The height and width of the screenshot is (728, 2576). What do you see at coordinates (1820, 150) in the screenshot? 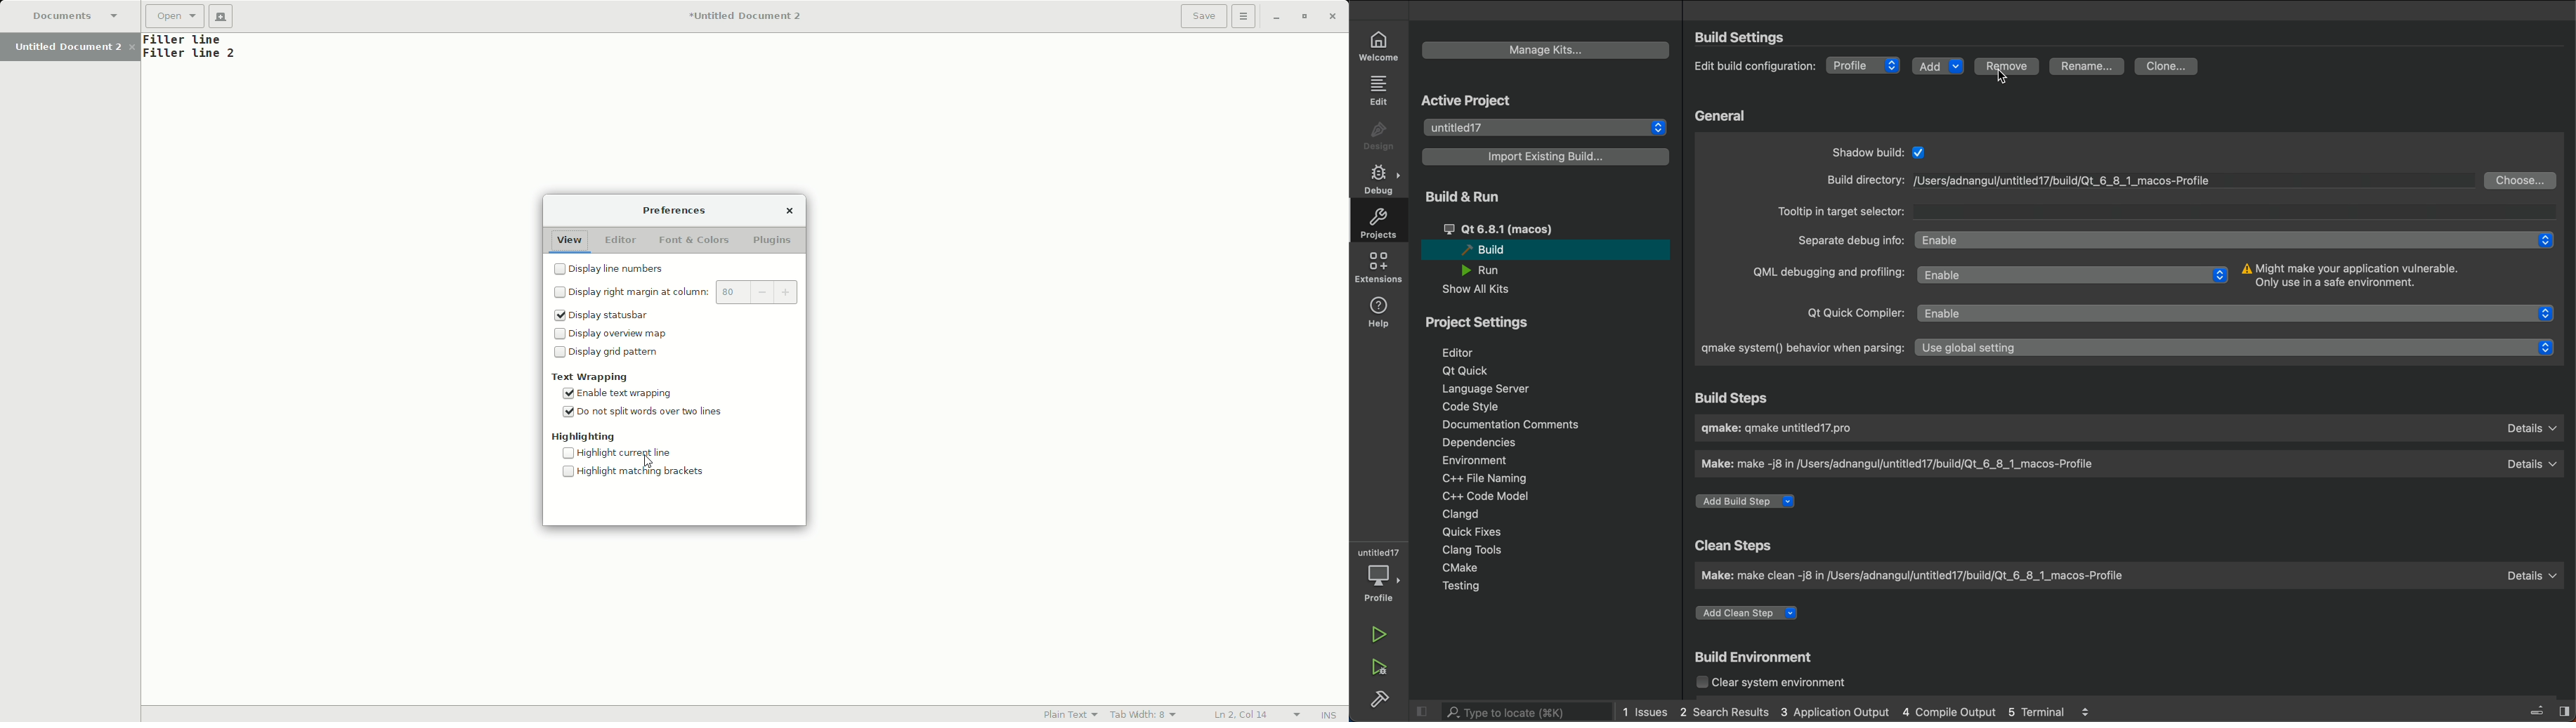
I see `general settings` at bounding box center [1820, 150].